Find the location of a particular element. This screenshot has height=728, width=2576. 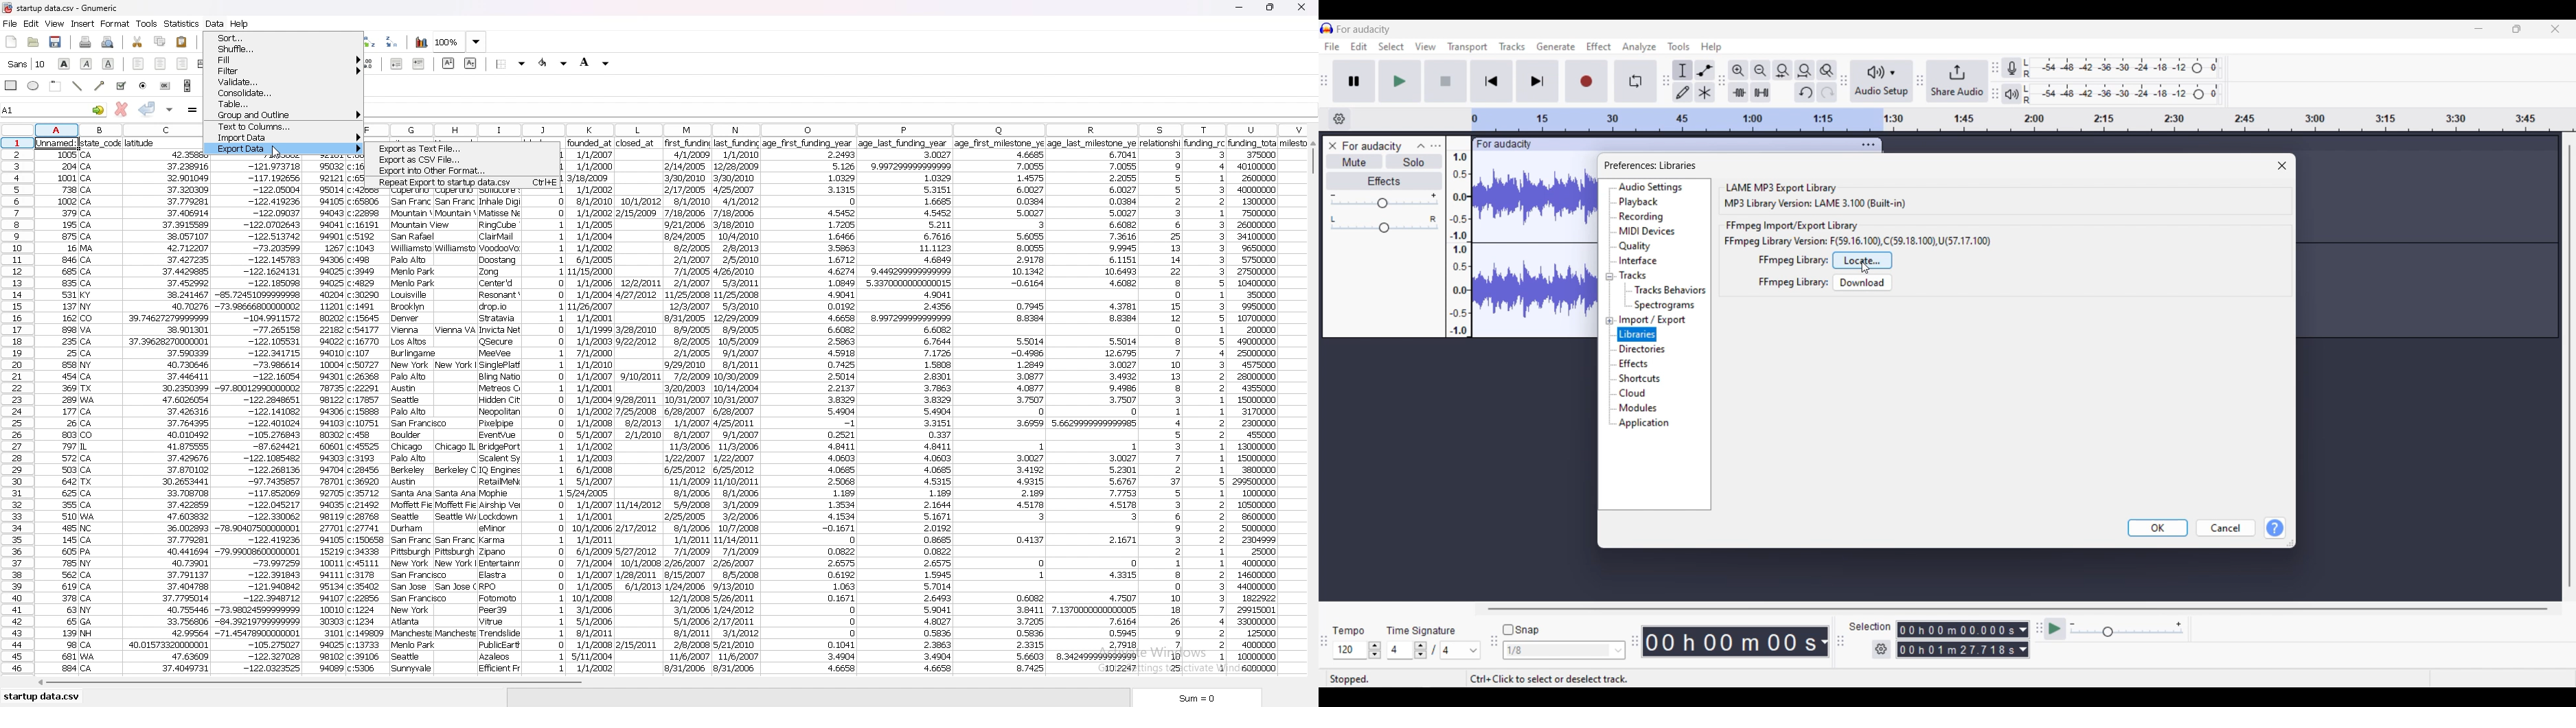

Solo is located at coordinates (1414, 161).